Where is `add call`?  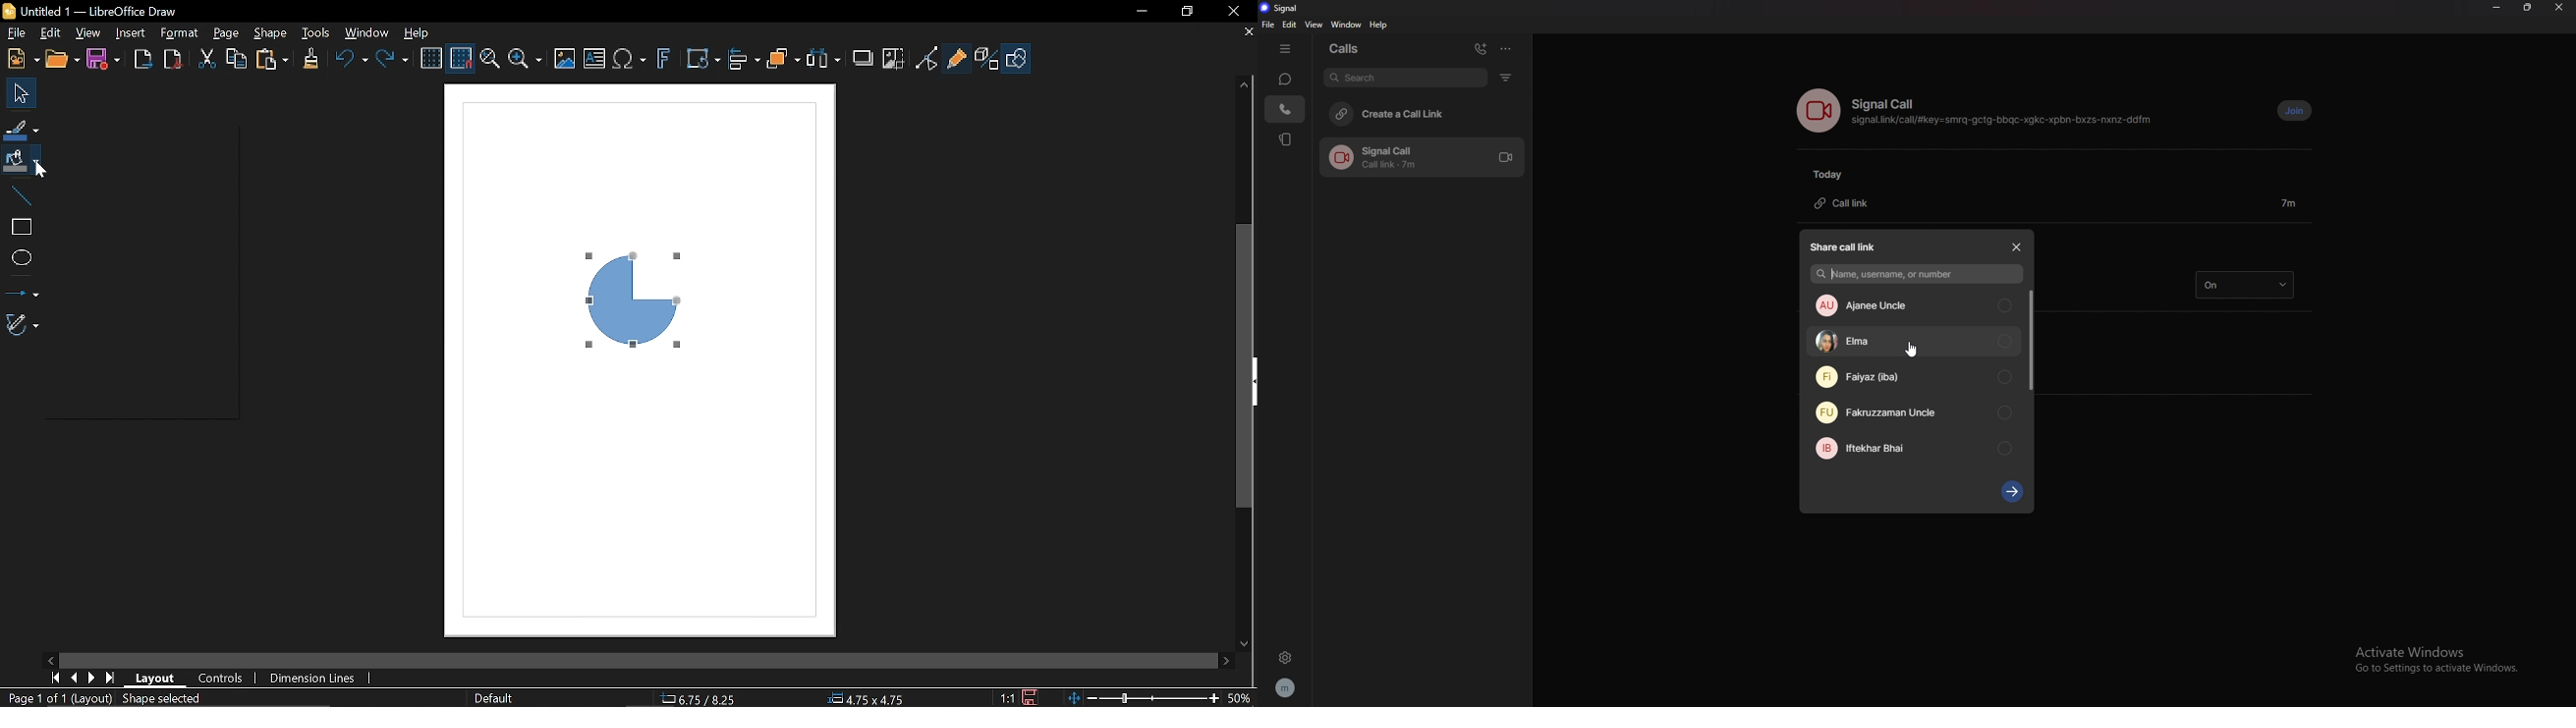 add call is located at coordinates (1480, 48).